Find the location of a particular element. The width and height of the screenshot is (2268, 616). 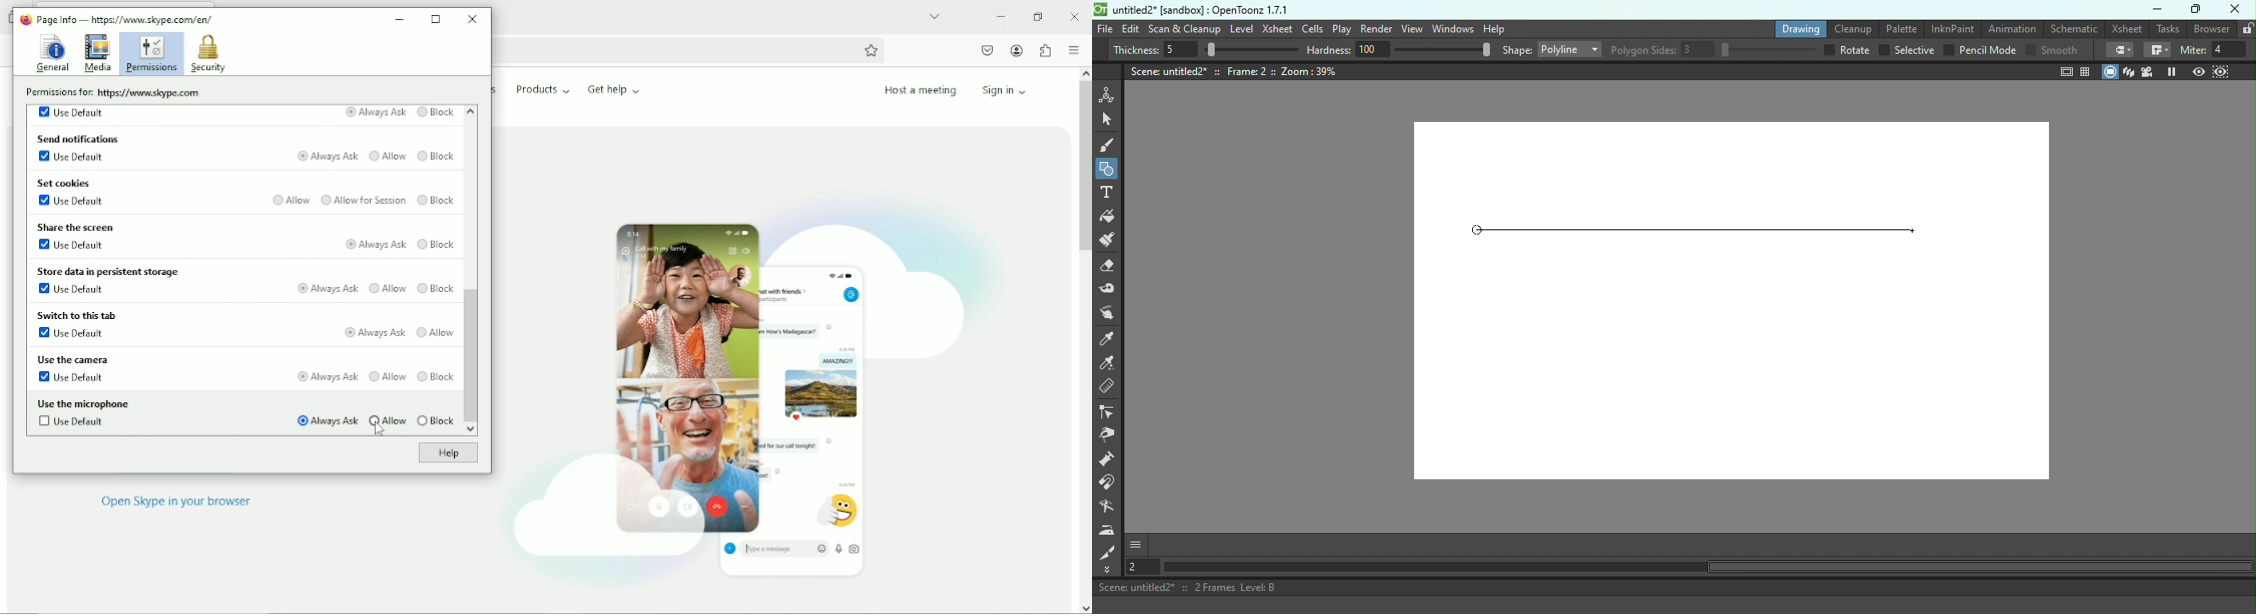

Restore down is located at coordinates (1037, 16).